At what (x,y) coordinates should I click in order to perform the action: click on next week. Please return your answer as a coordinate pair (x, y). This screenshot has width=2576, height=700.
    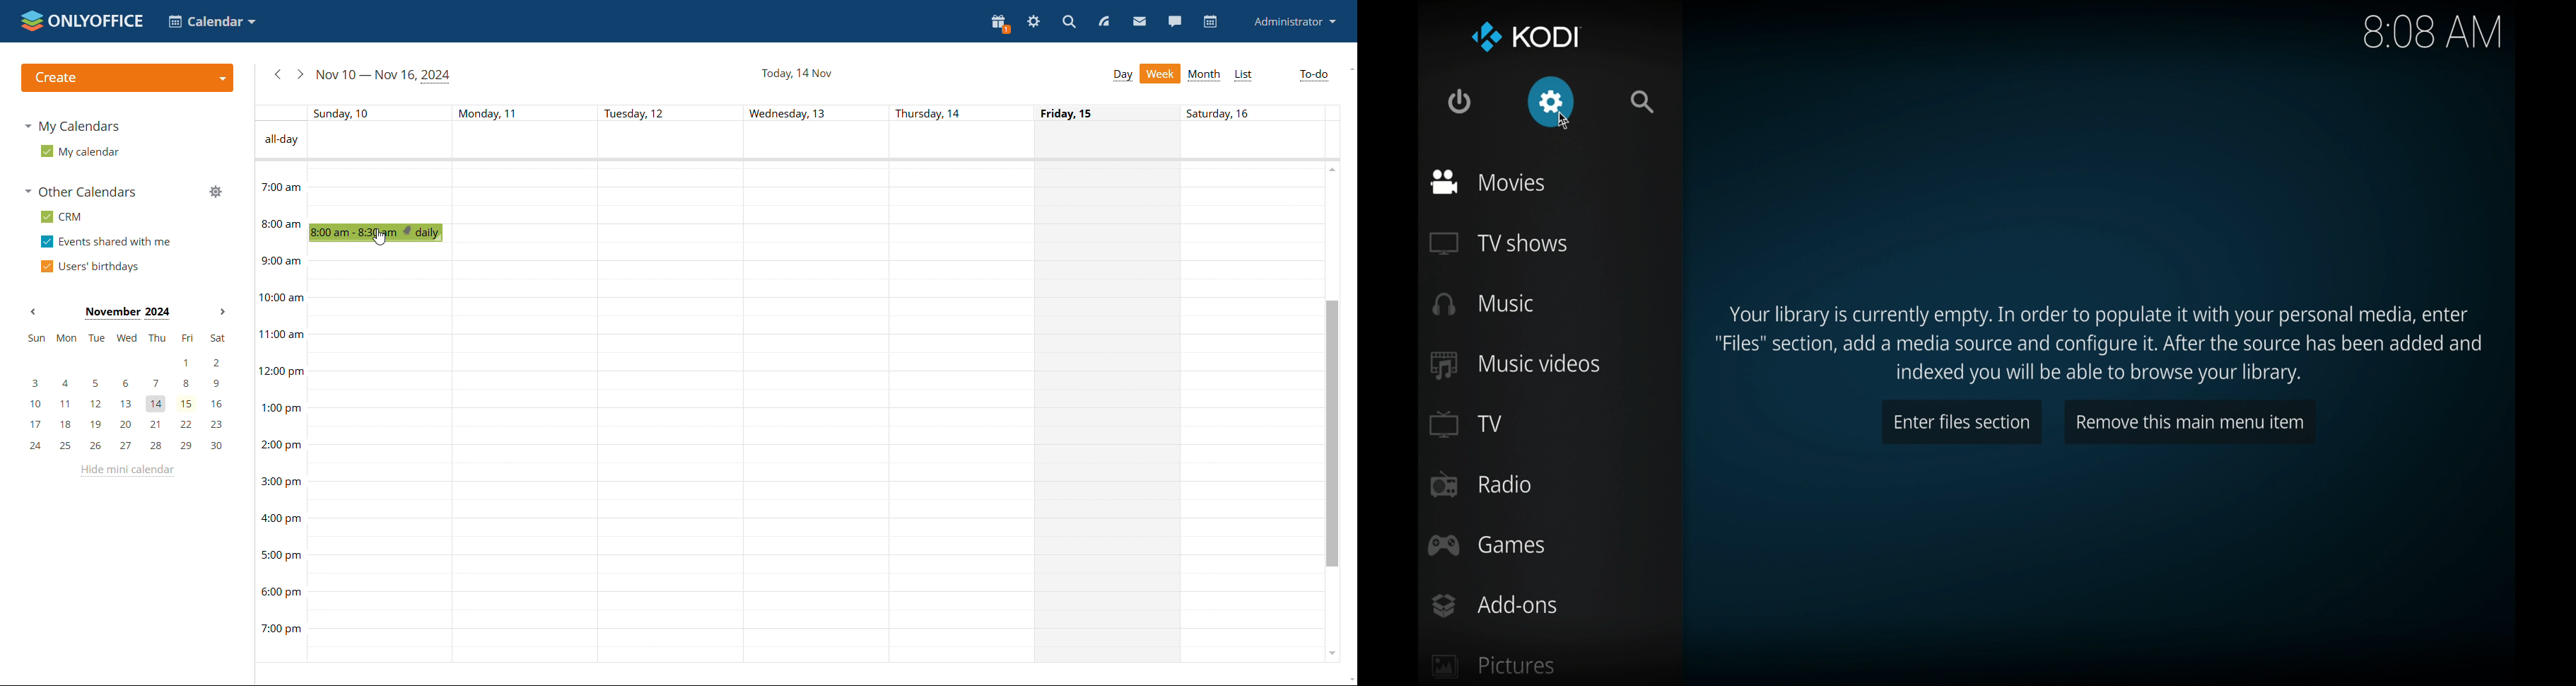
    Looking at the image, I should click on (300, 74).